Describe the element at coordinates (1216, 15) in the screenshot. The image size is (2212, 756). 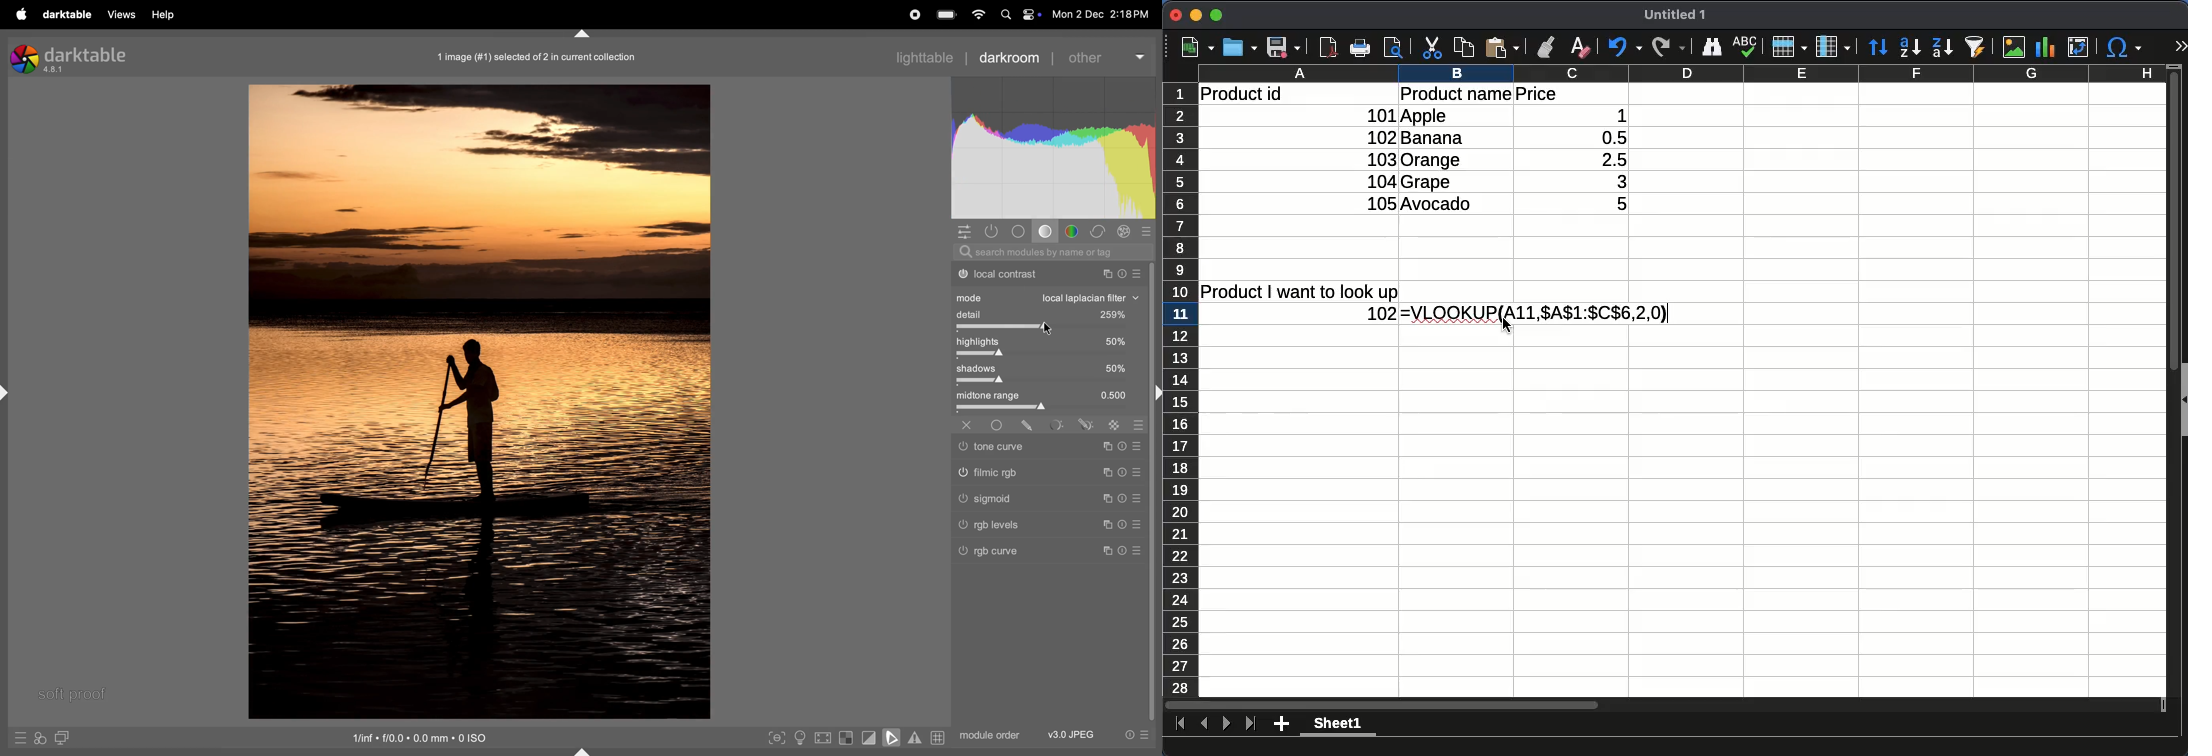
I see `maximize` at that location.